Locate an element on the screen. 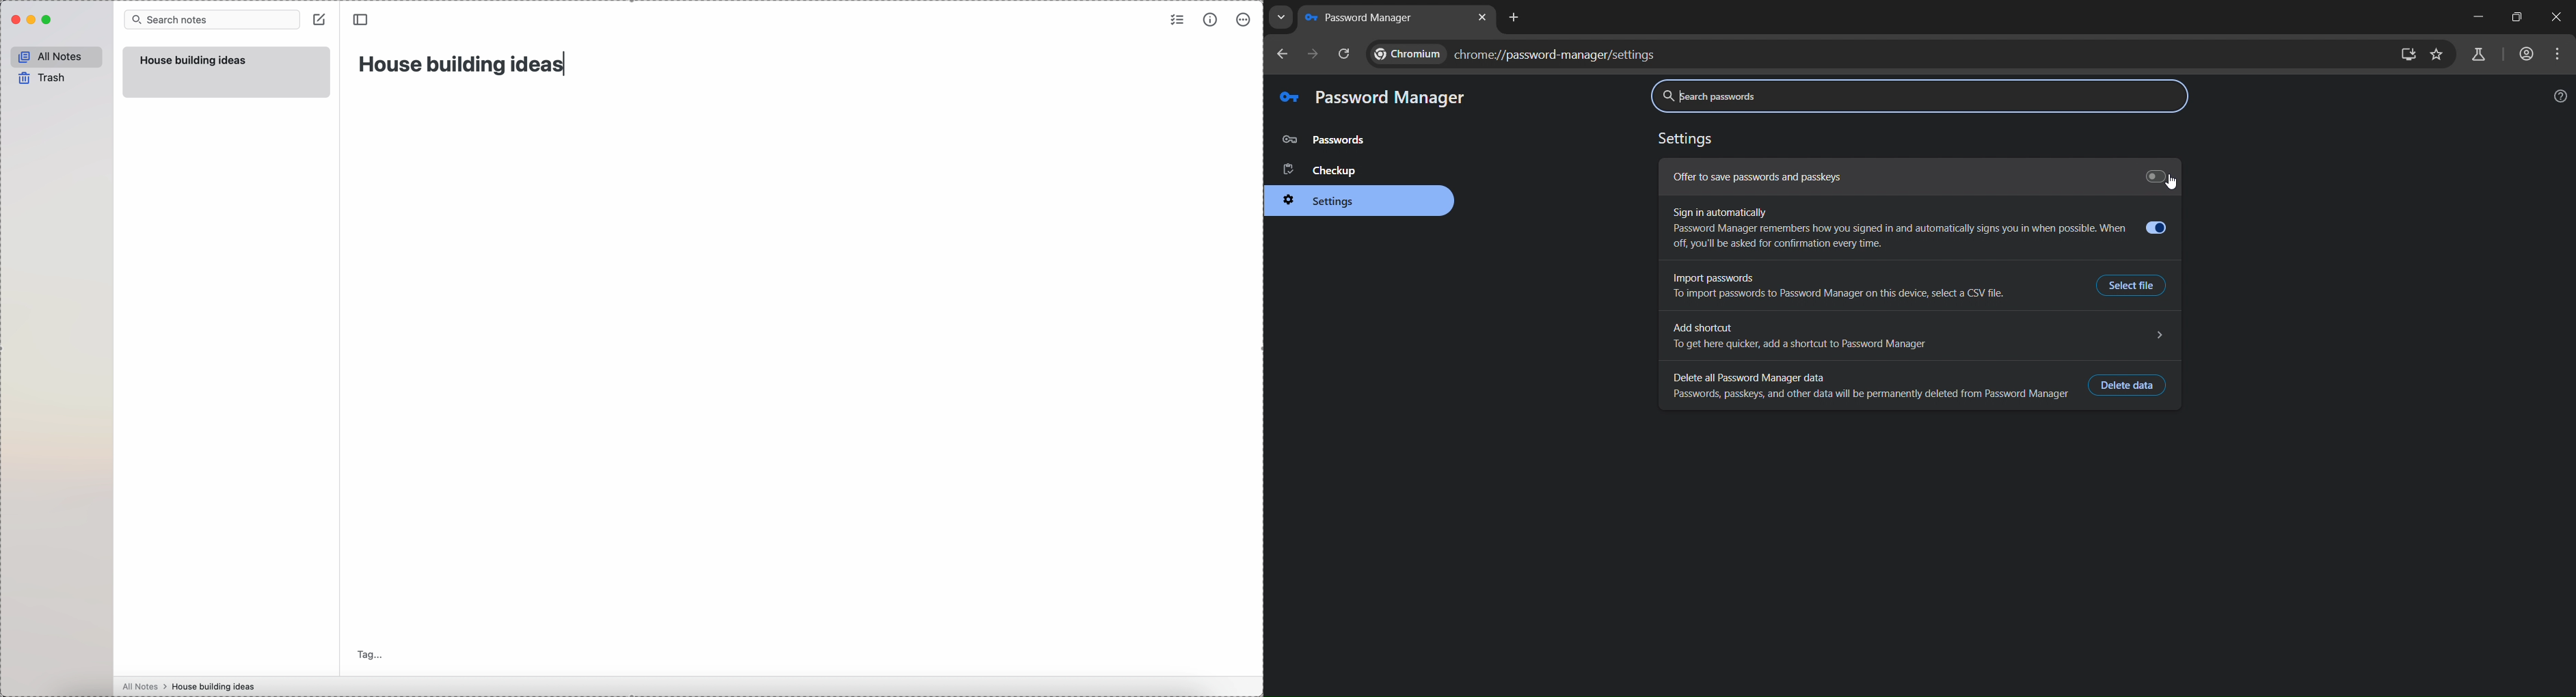 This screenshot has height=700, width=2576. house building ideas is located at coordinates (194, 61).